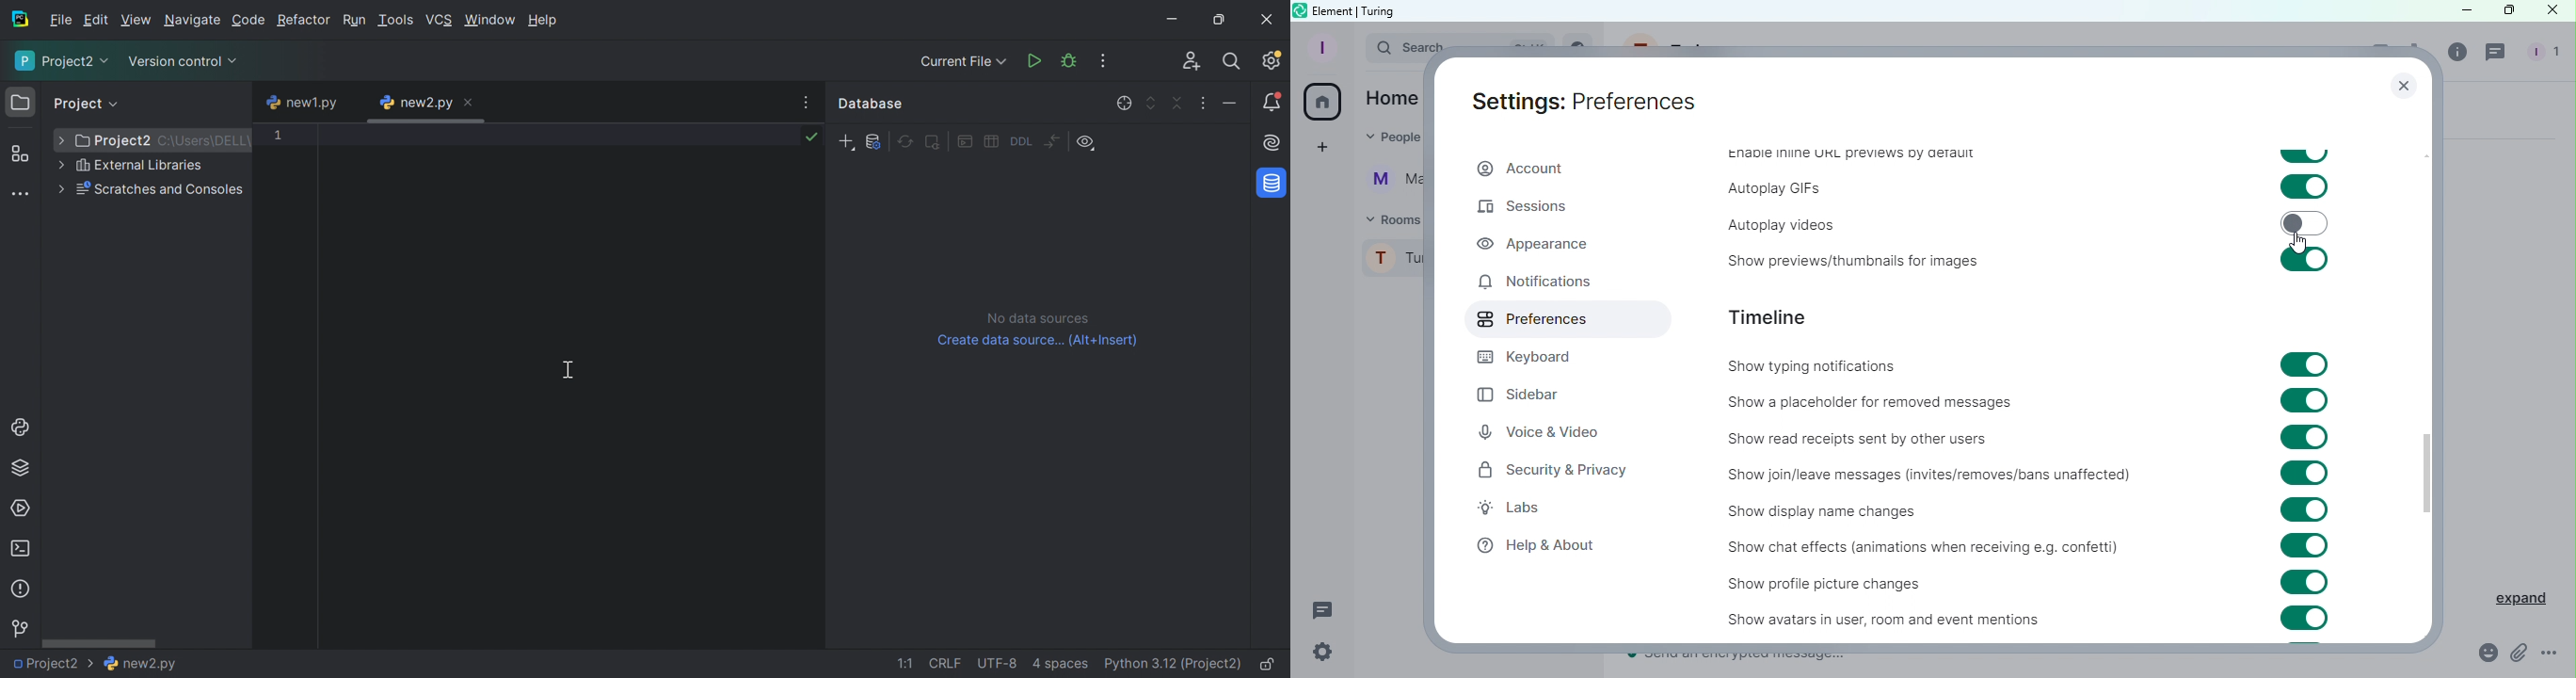  What do you see at coordinates (1774, 316) in the screenshot?
I see `Timeline` at bounding box center [1774, 316].